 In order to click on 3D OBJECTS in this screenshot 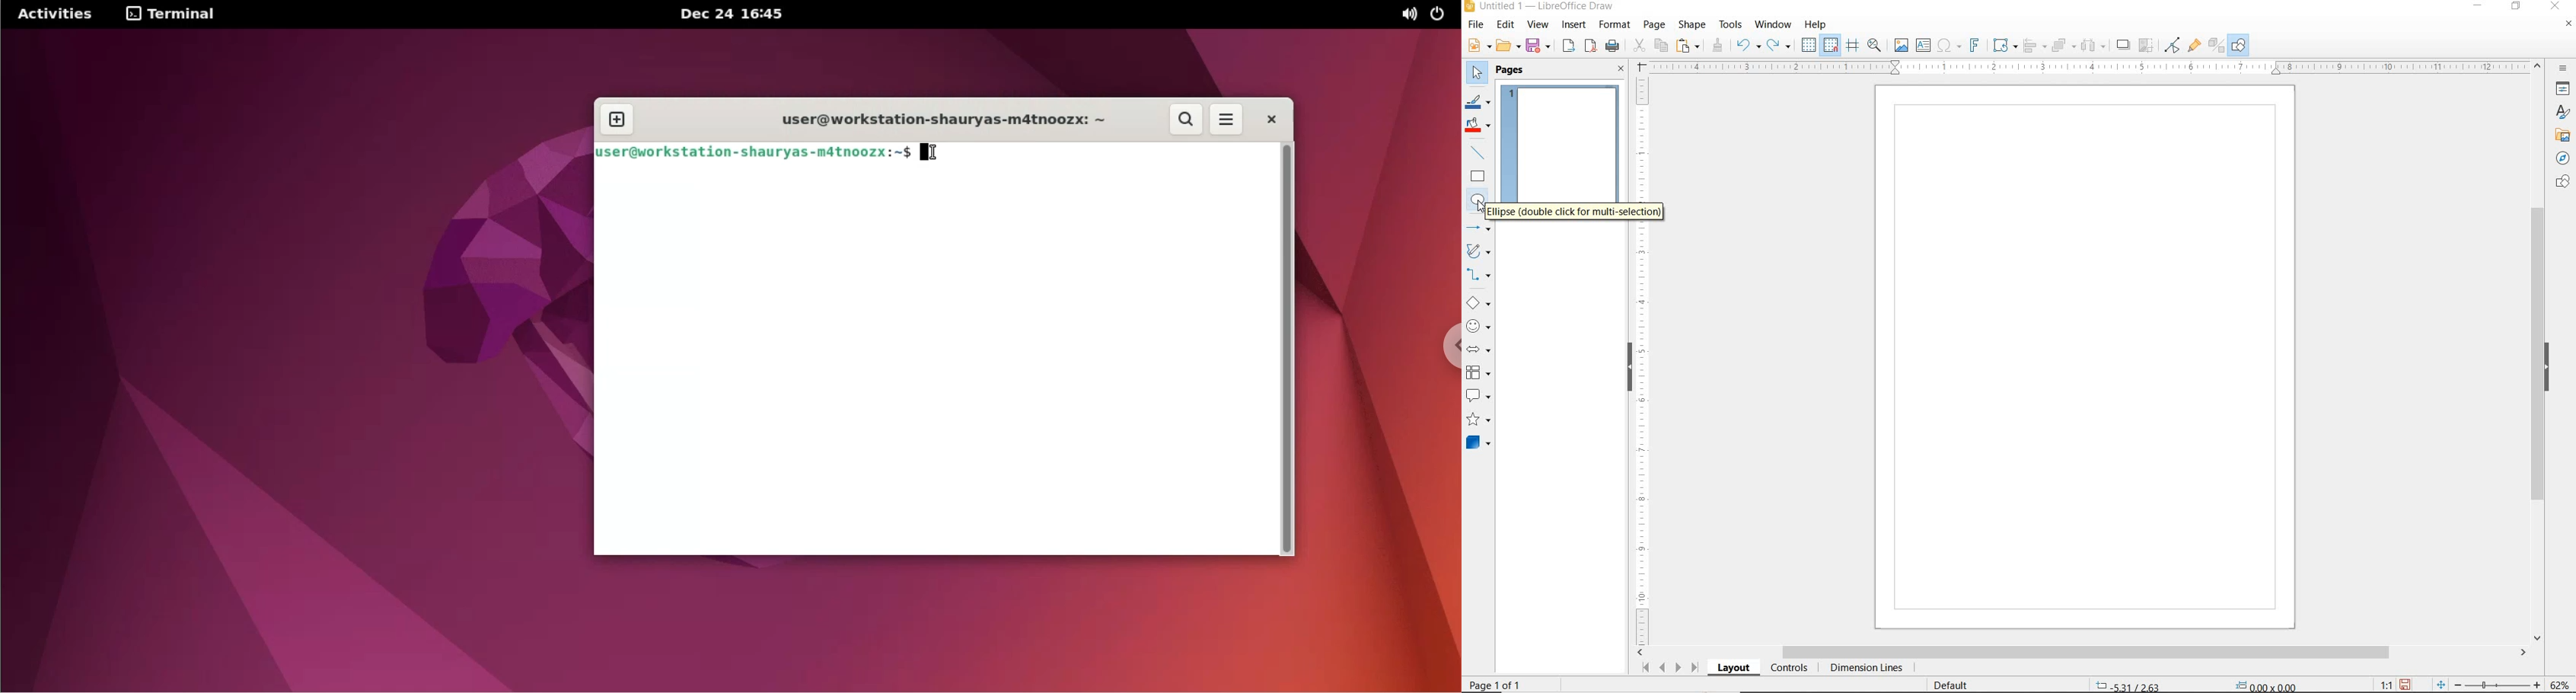, I will do `click(1477, 444)`.